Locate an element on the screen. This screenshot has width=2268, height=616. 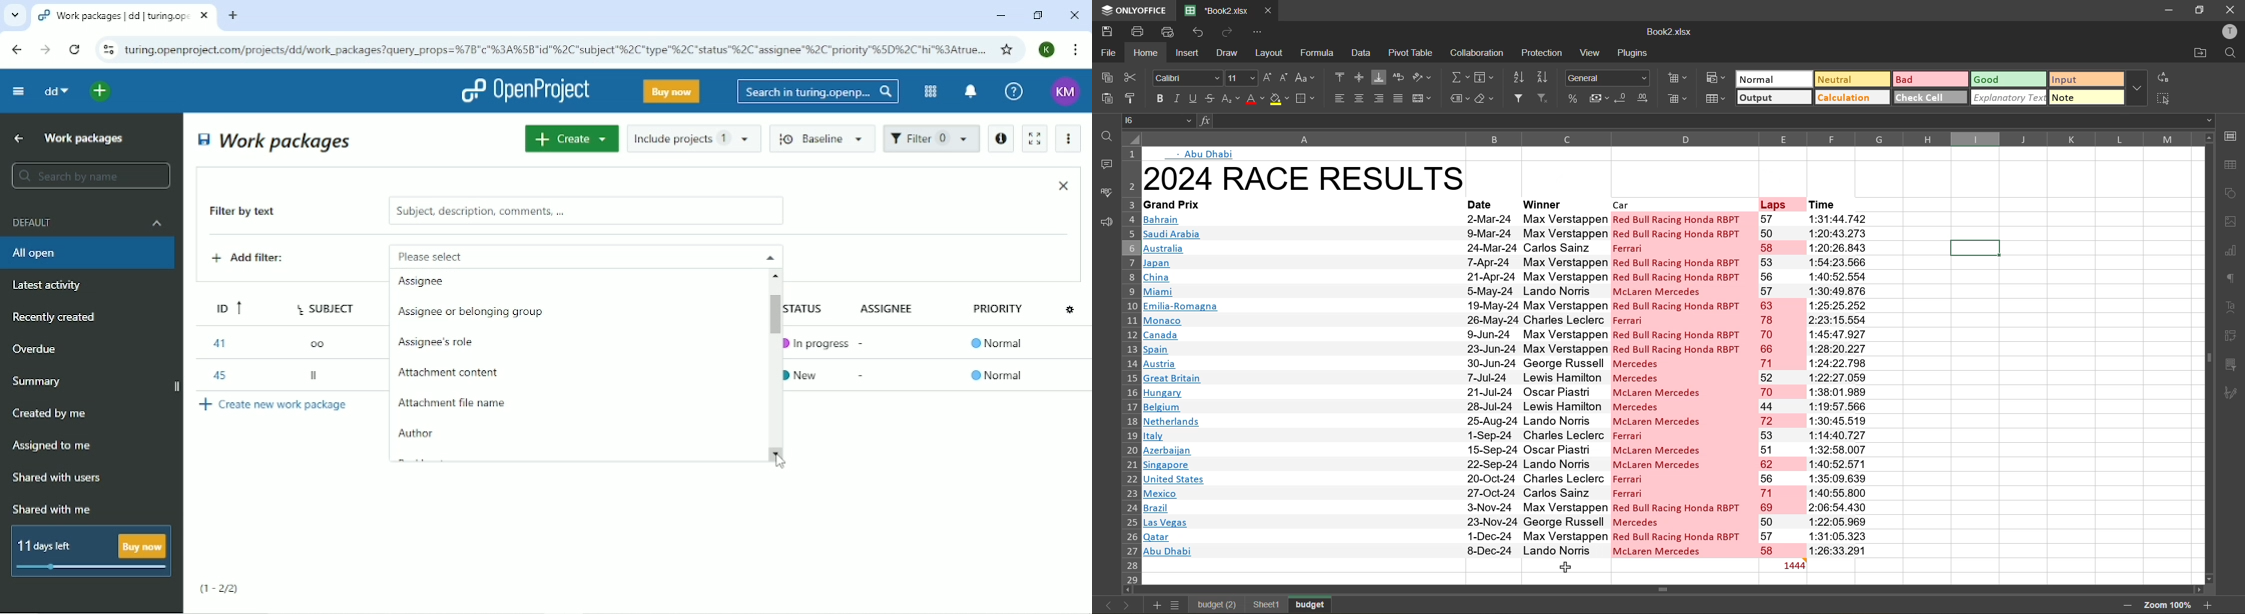
find is located at coordinates (1104, 136).